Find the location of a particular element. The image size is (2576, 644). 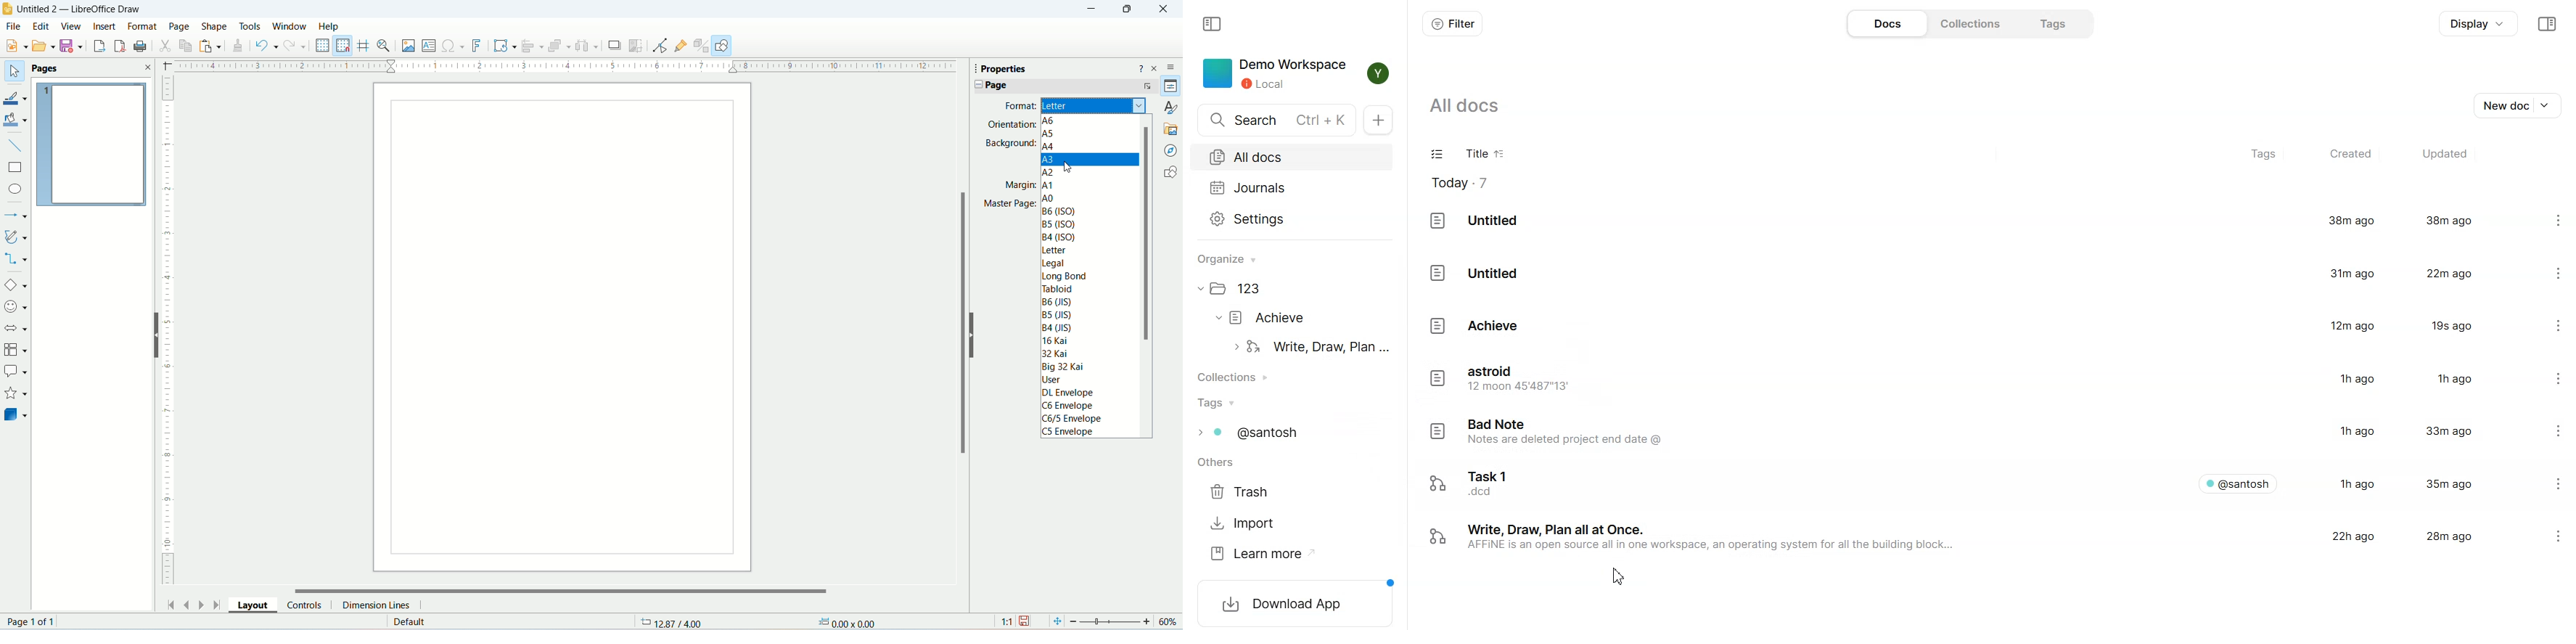

next page is located at coordinates (200, 604).